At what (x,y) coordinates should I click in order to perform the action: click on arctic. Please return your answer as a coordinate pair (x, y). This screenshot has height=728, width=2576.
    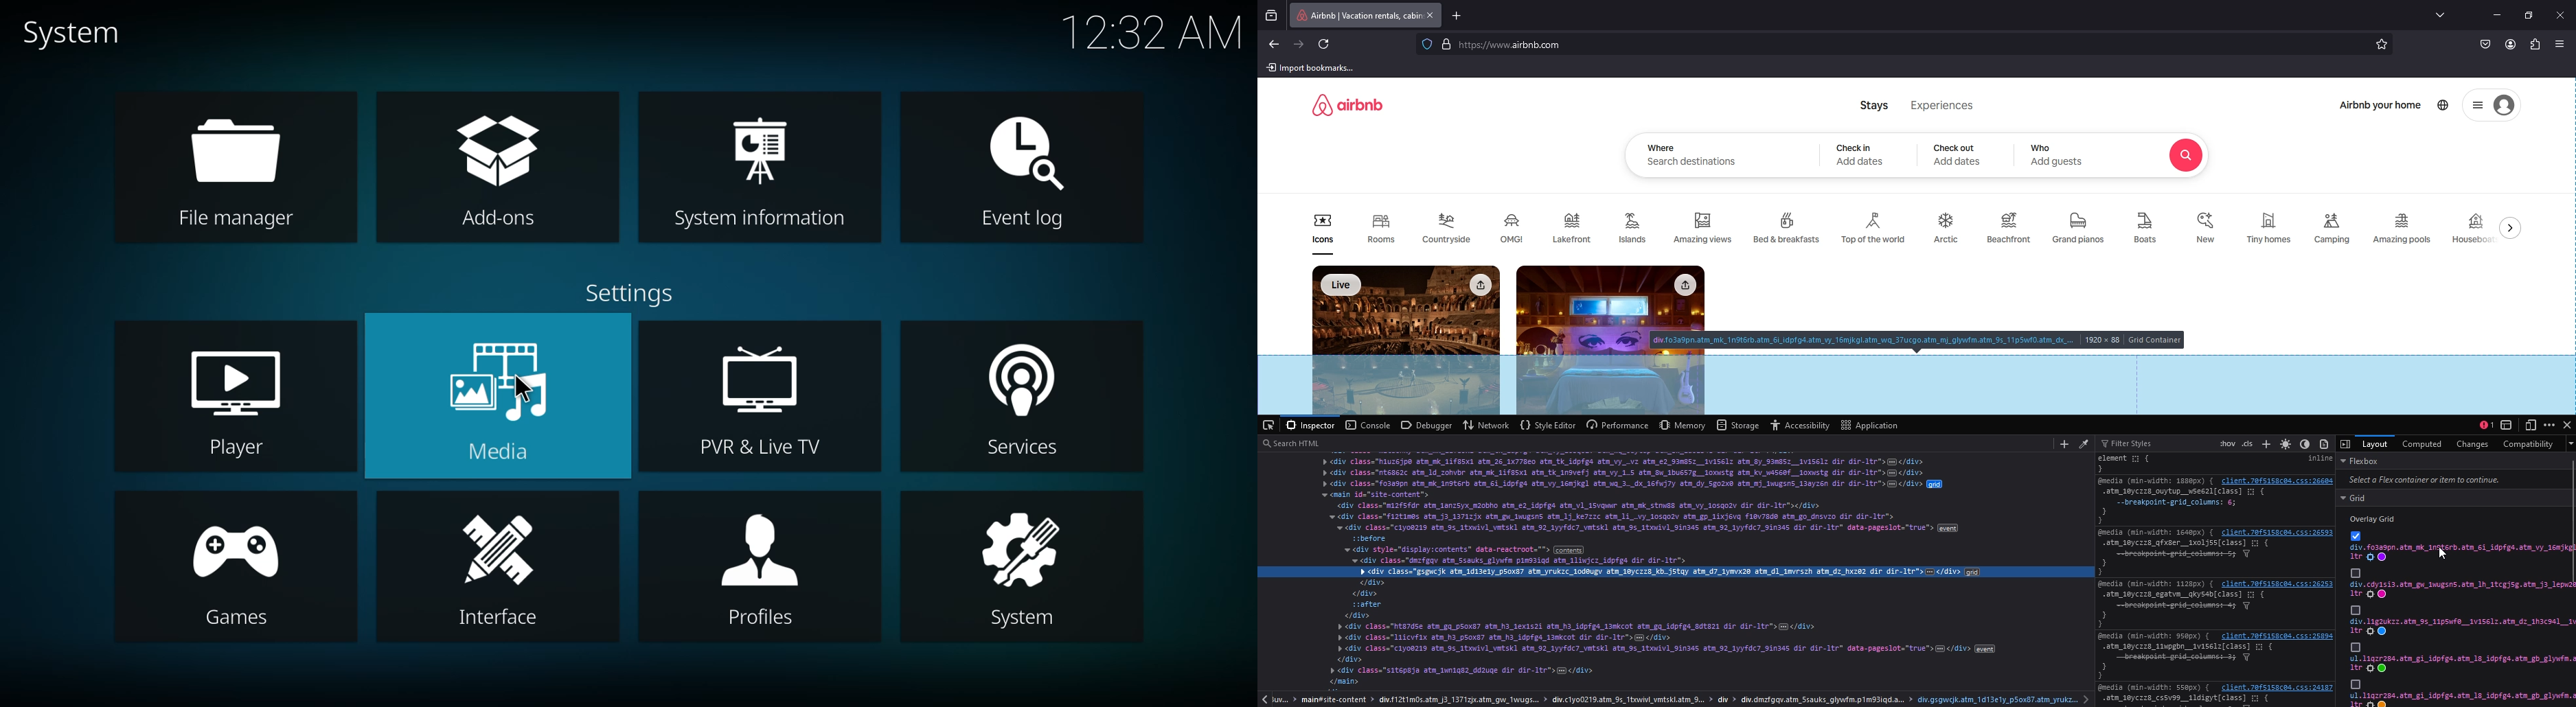
    Looking at the image, I should click on (1948, 229).